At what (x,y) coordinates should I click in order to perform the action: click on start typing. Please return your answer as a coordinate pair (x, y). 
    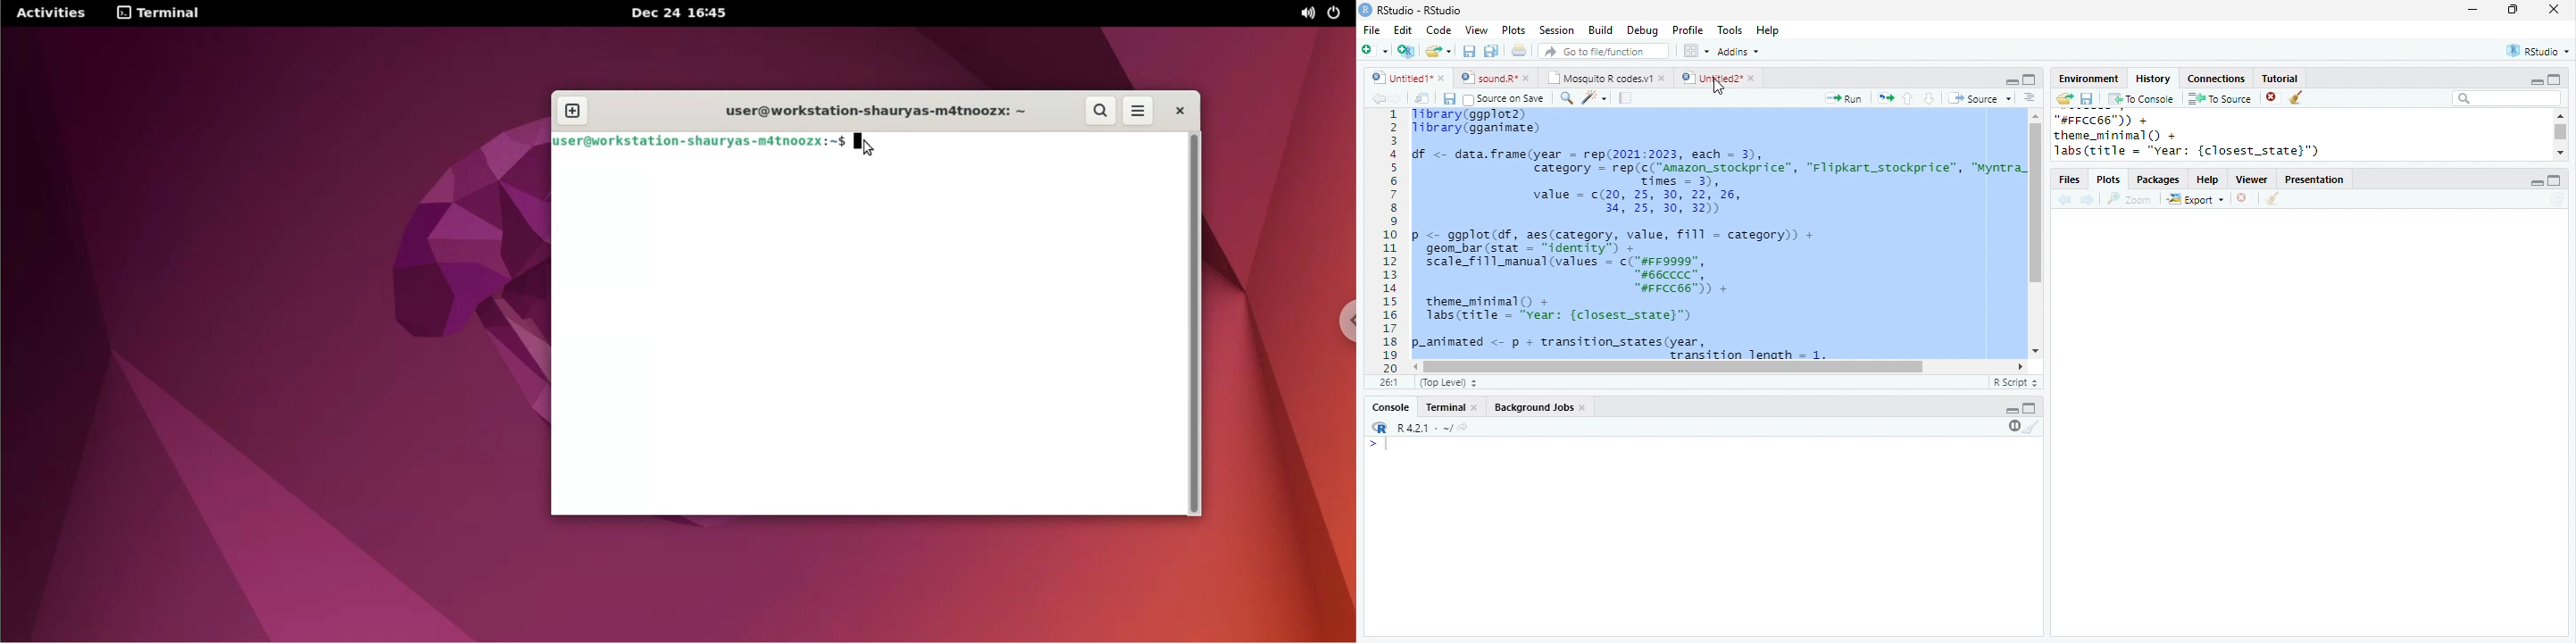
    Looking at the image, I should click on (1380, 444).